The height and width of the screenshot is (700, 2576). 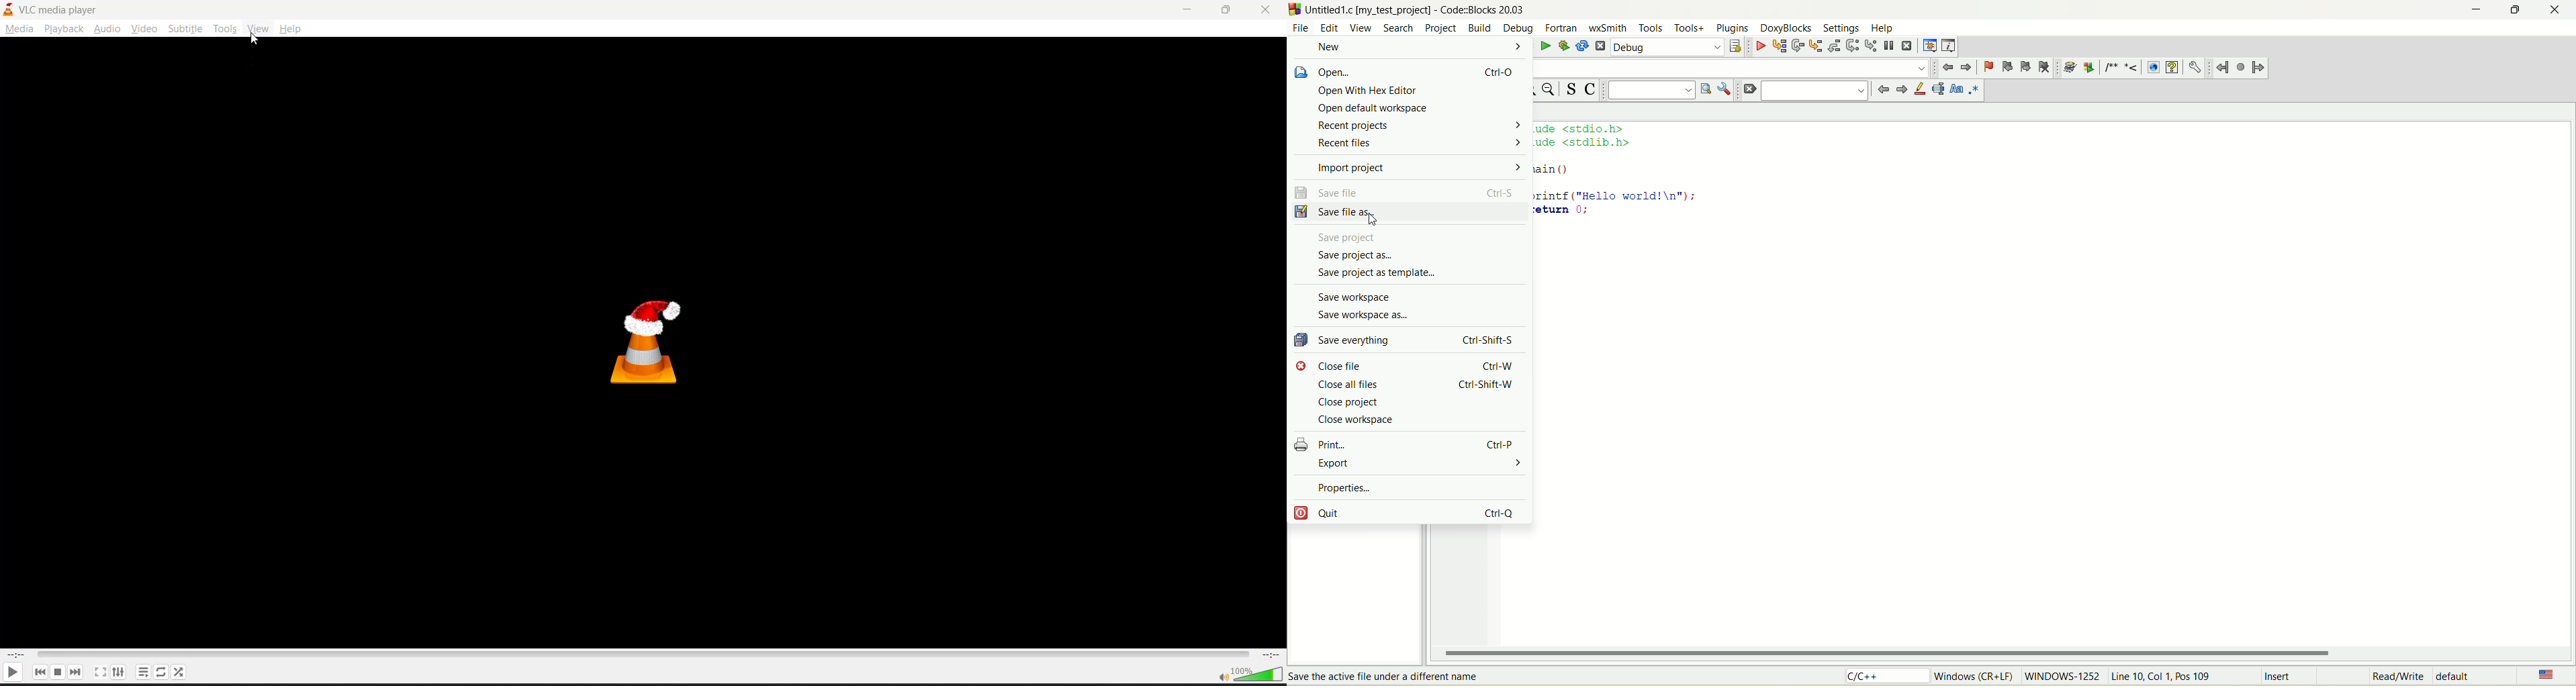 I want to click on step out, so click(x=1833, y=46).